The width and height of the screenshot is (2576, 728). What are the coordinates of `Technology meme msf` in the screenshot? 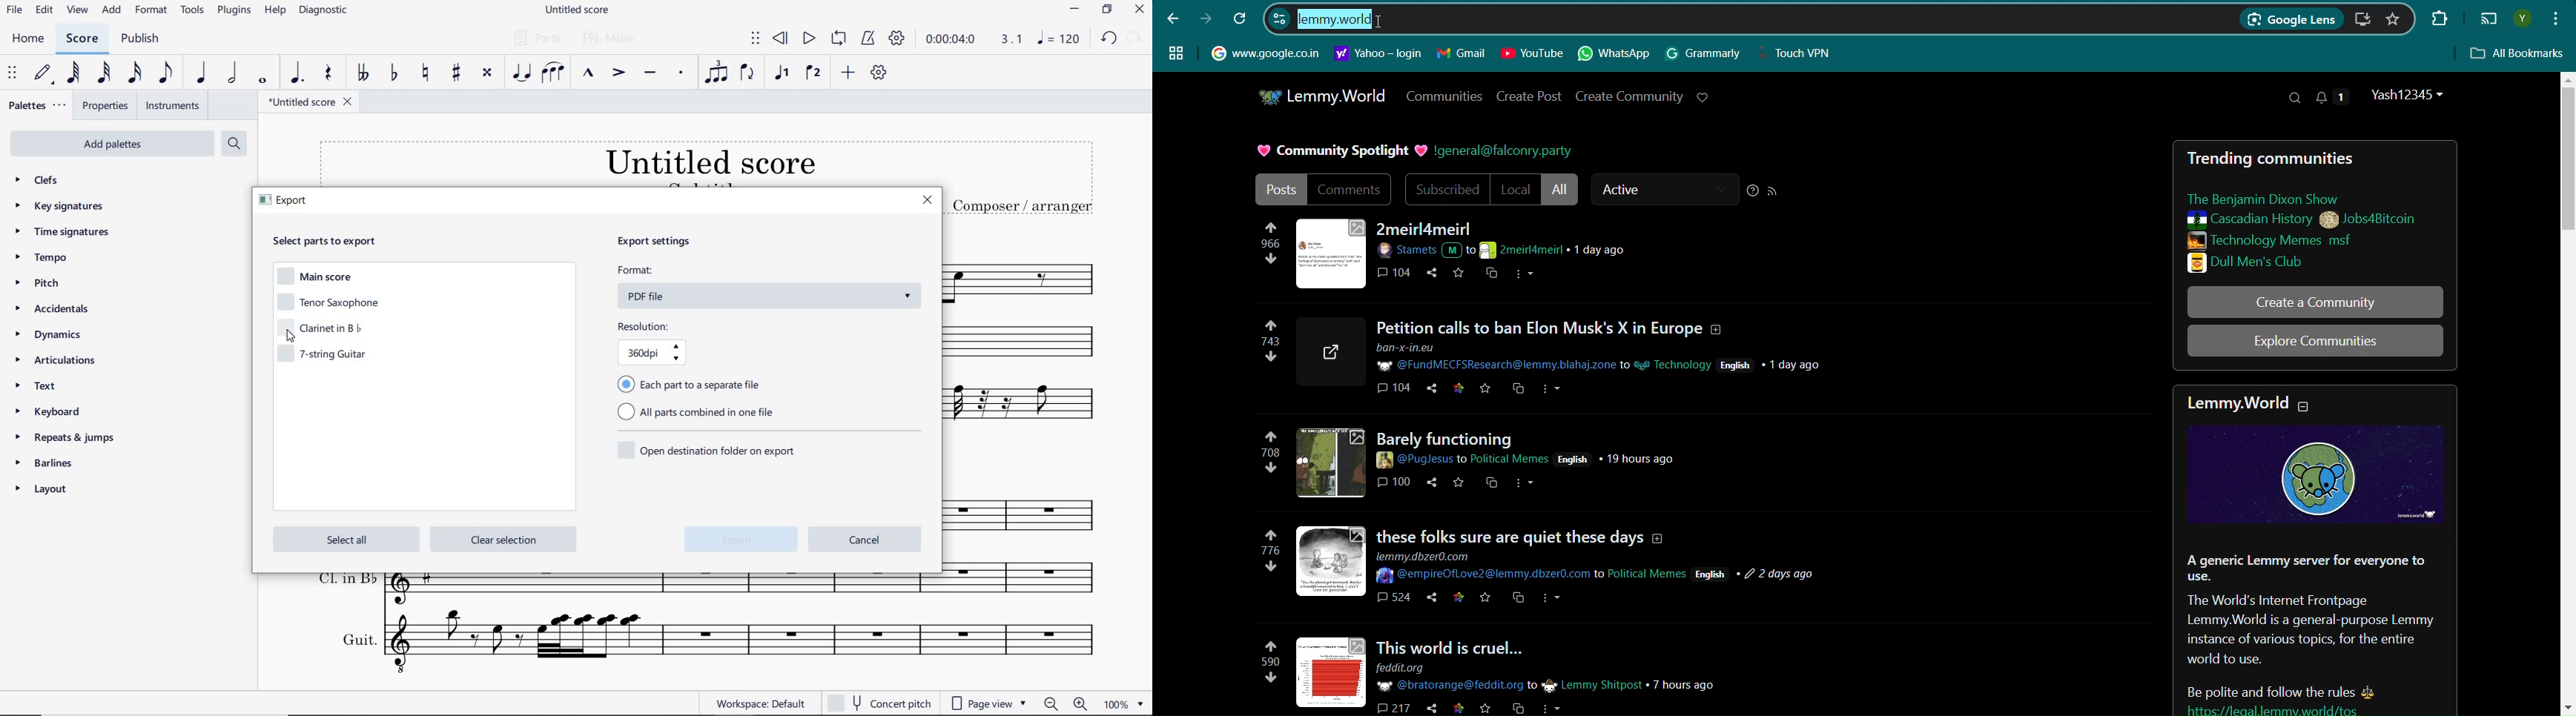 It's located at (2296, 240).